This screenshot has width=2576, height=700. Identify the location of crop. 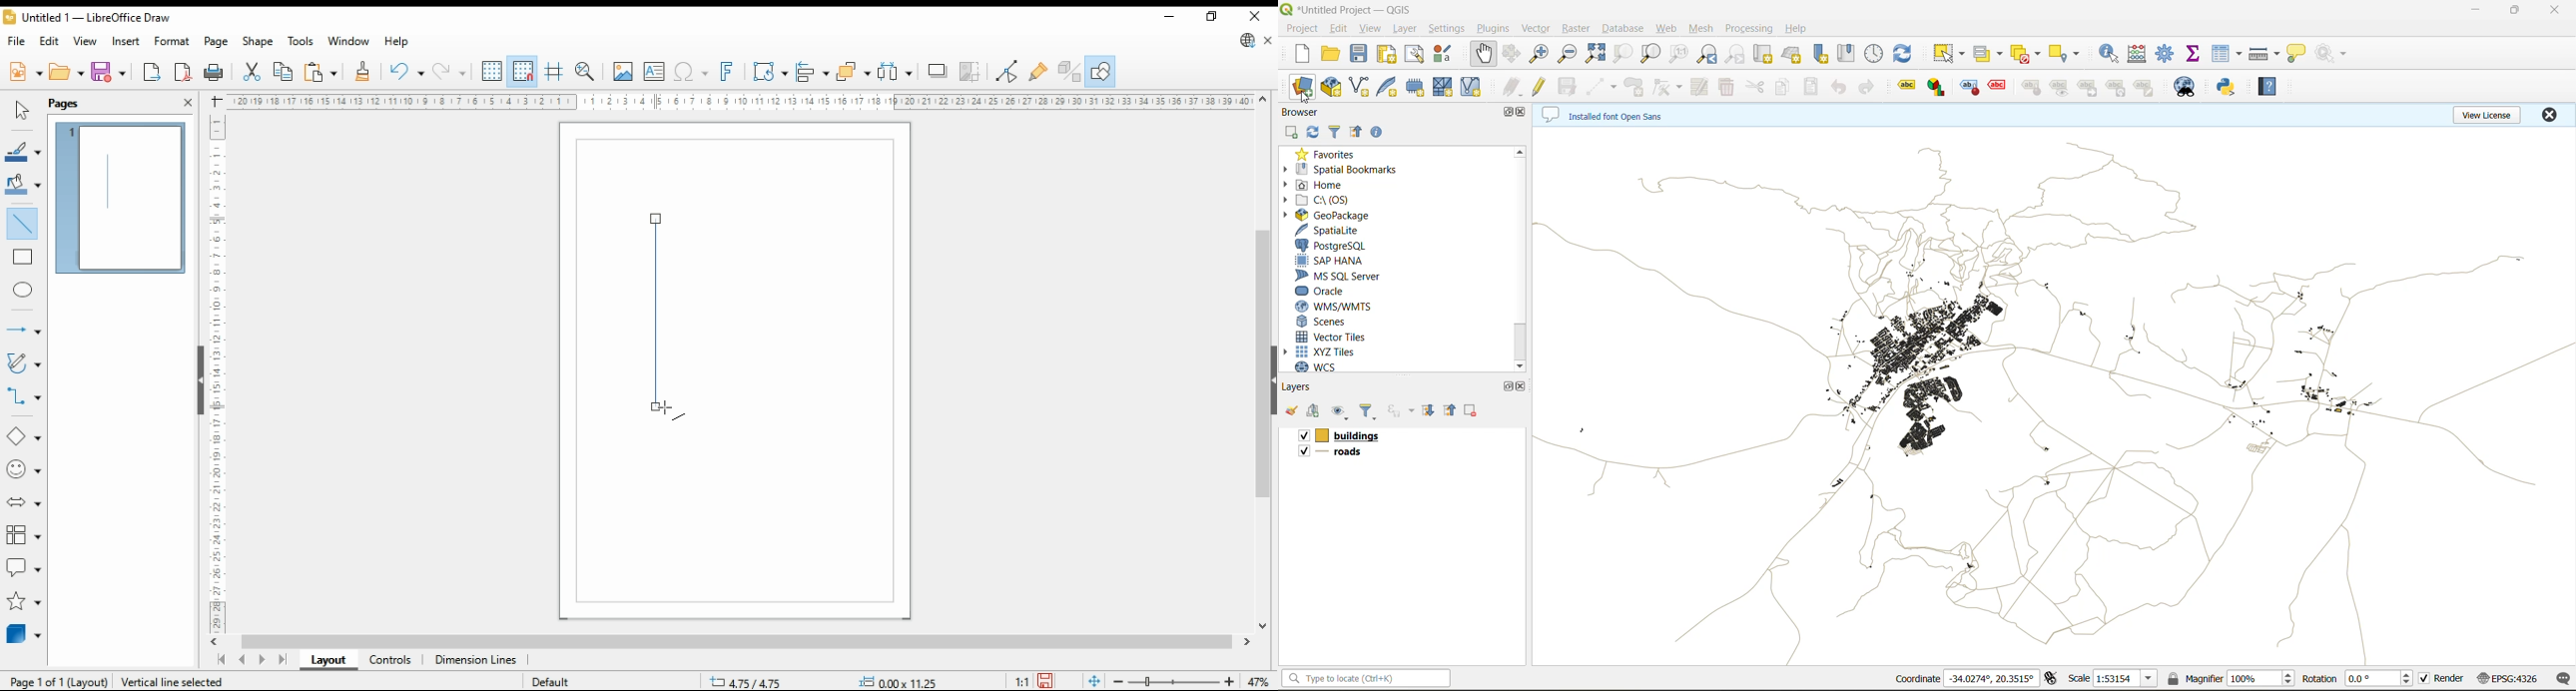
(972, 72).